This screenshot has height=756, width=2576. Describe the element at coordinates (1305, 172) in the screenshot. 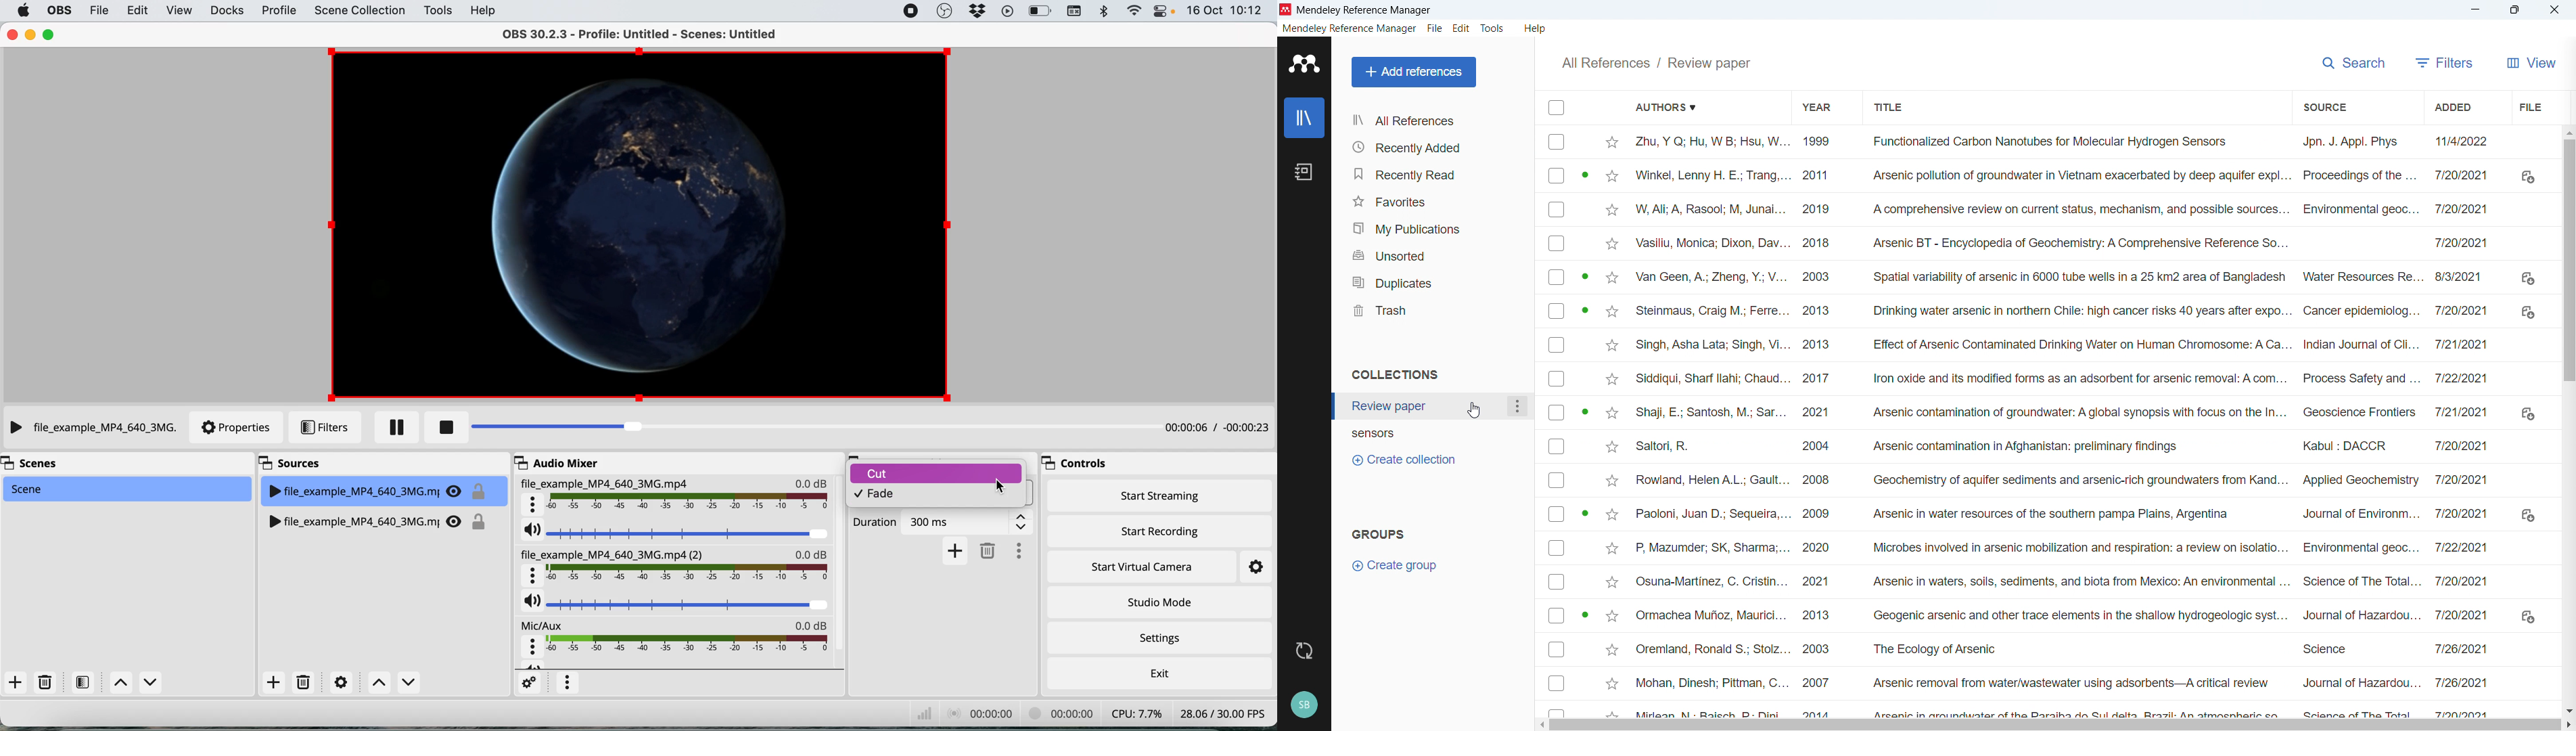

I see `Notebook ` at that location.